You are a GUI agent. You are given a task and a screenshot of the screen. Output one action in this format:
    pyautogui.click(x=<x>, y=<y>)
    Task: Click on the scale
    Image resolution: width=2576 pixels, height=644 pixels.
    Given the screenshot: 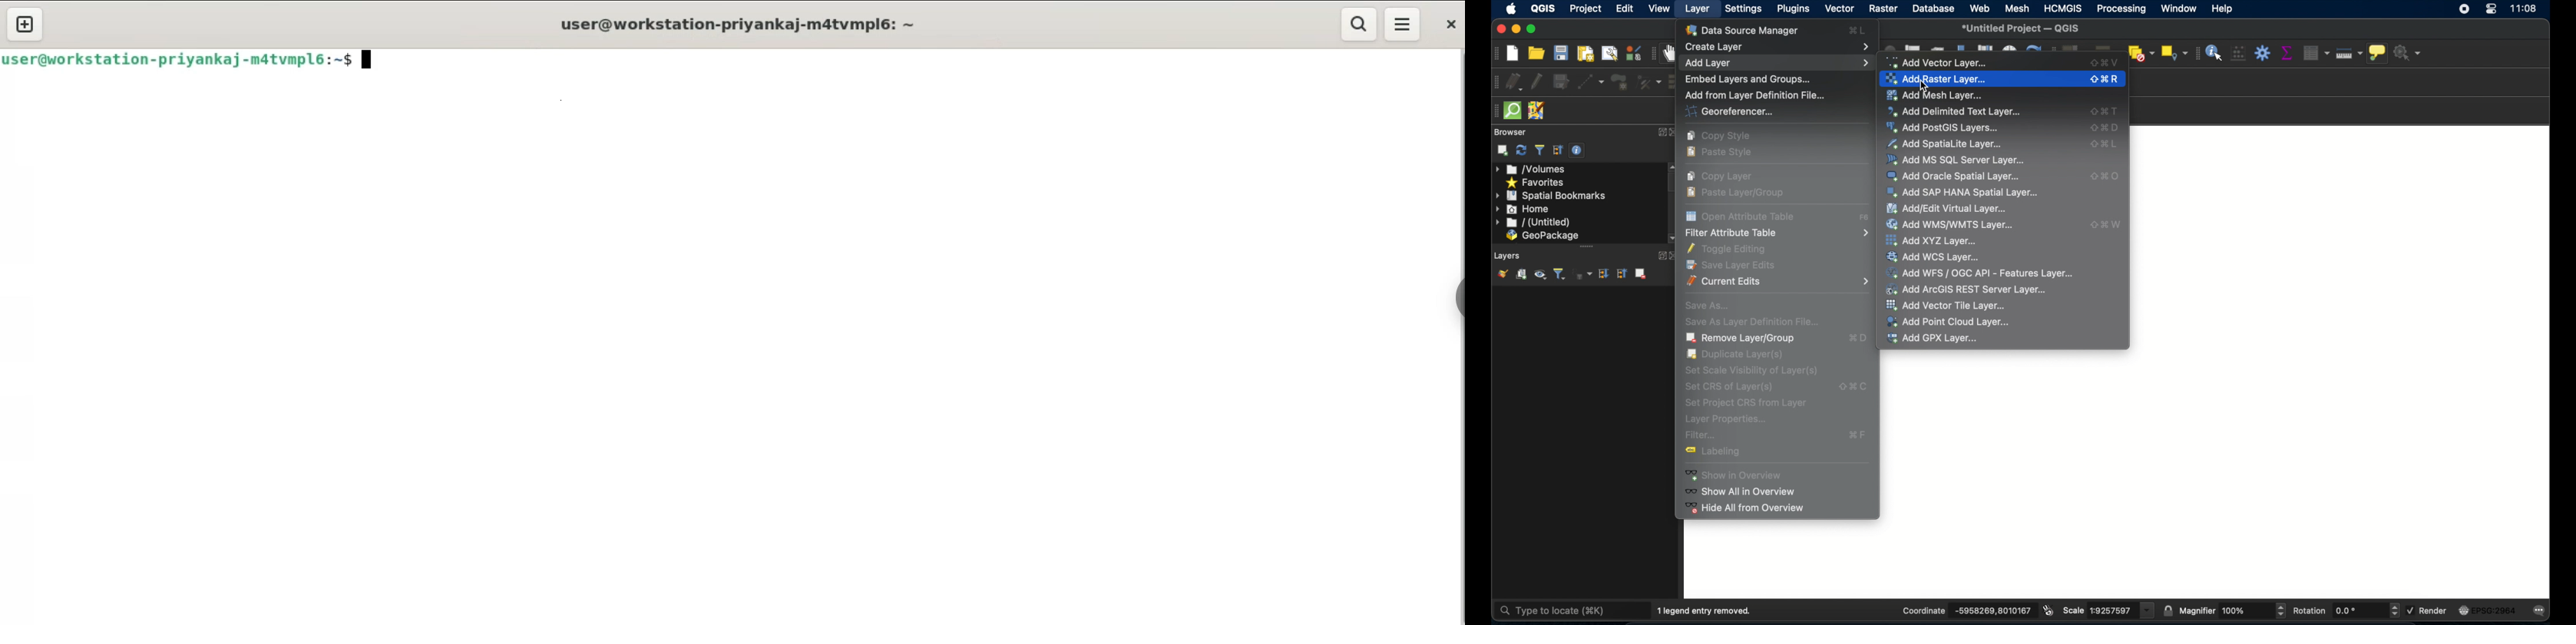 What is the action you would take?
    pyautogui.click(x=2074, y=611)
    